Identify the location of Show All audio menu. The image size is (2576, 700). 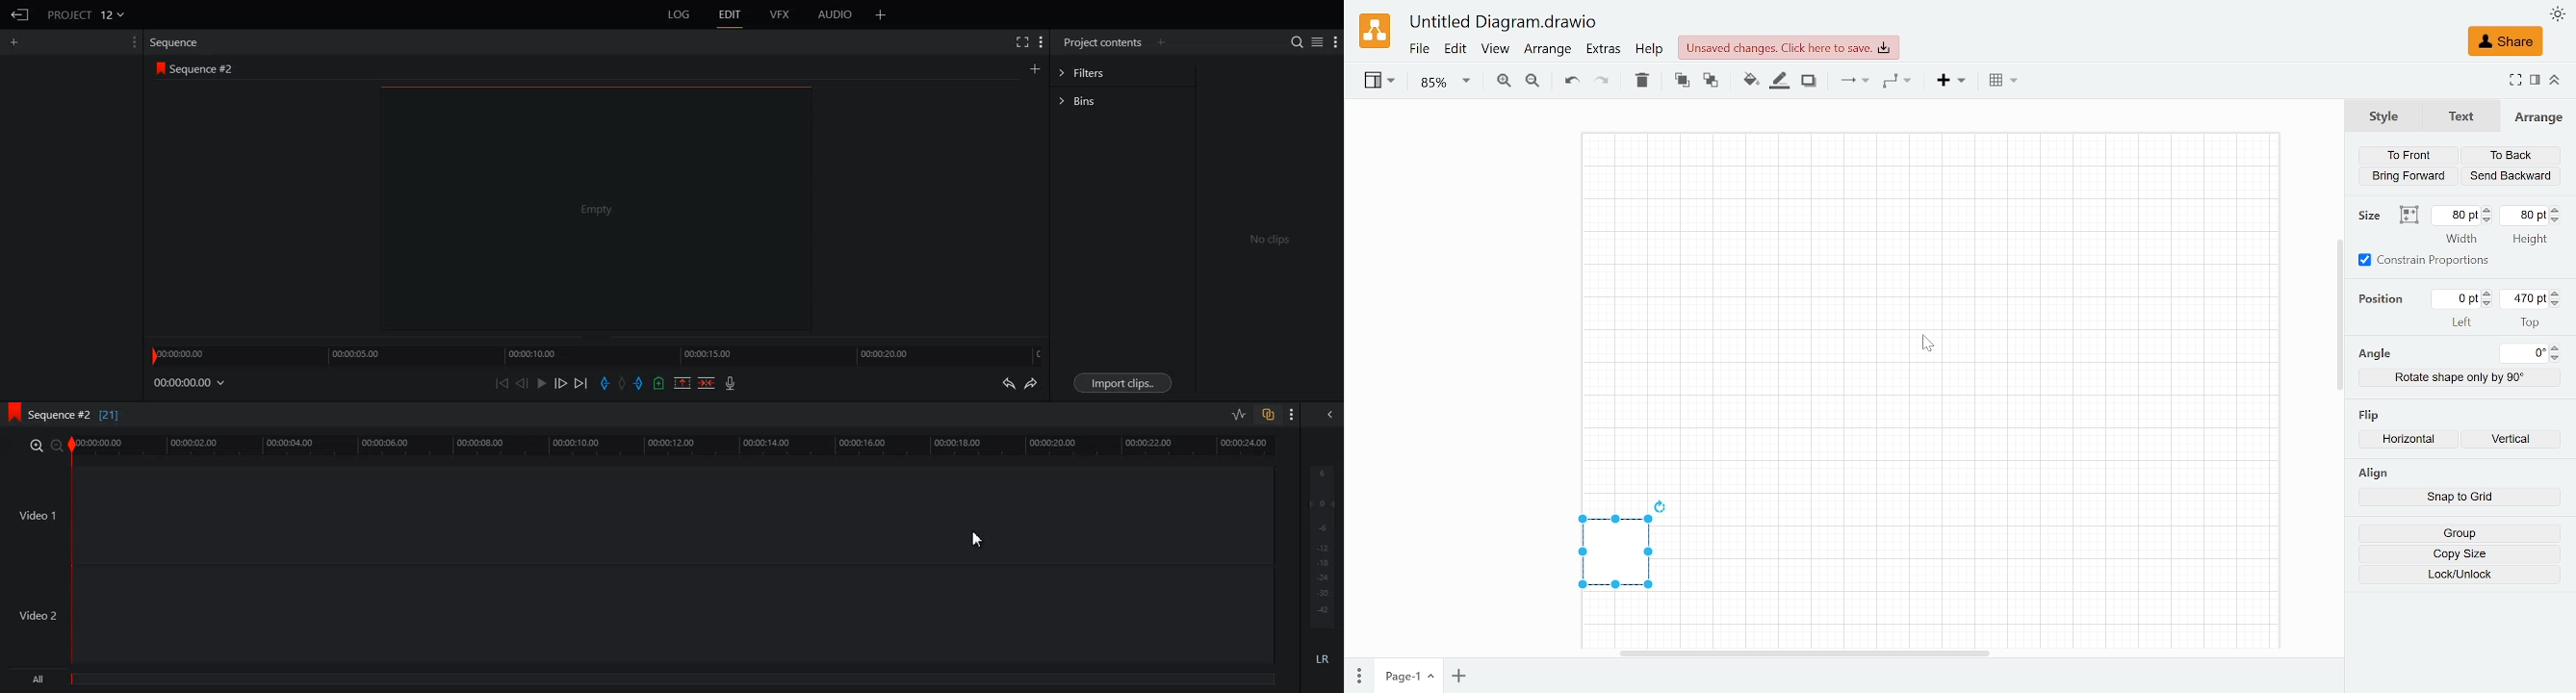
(1329, 414).